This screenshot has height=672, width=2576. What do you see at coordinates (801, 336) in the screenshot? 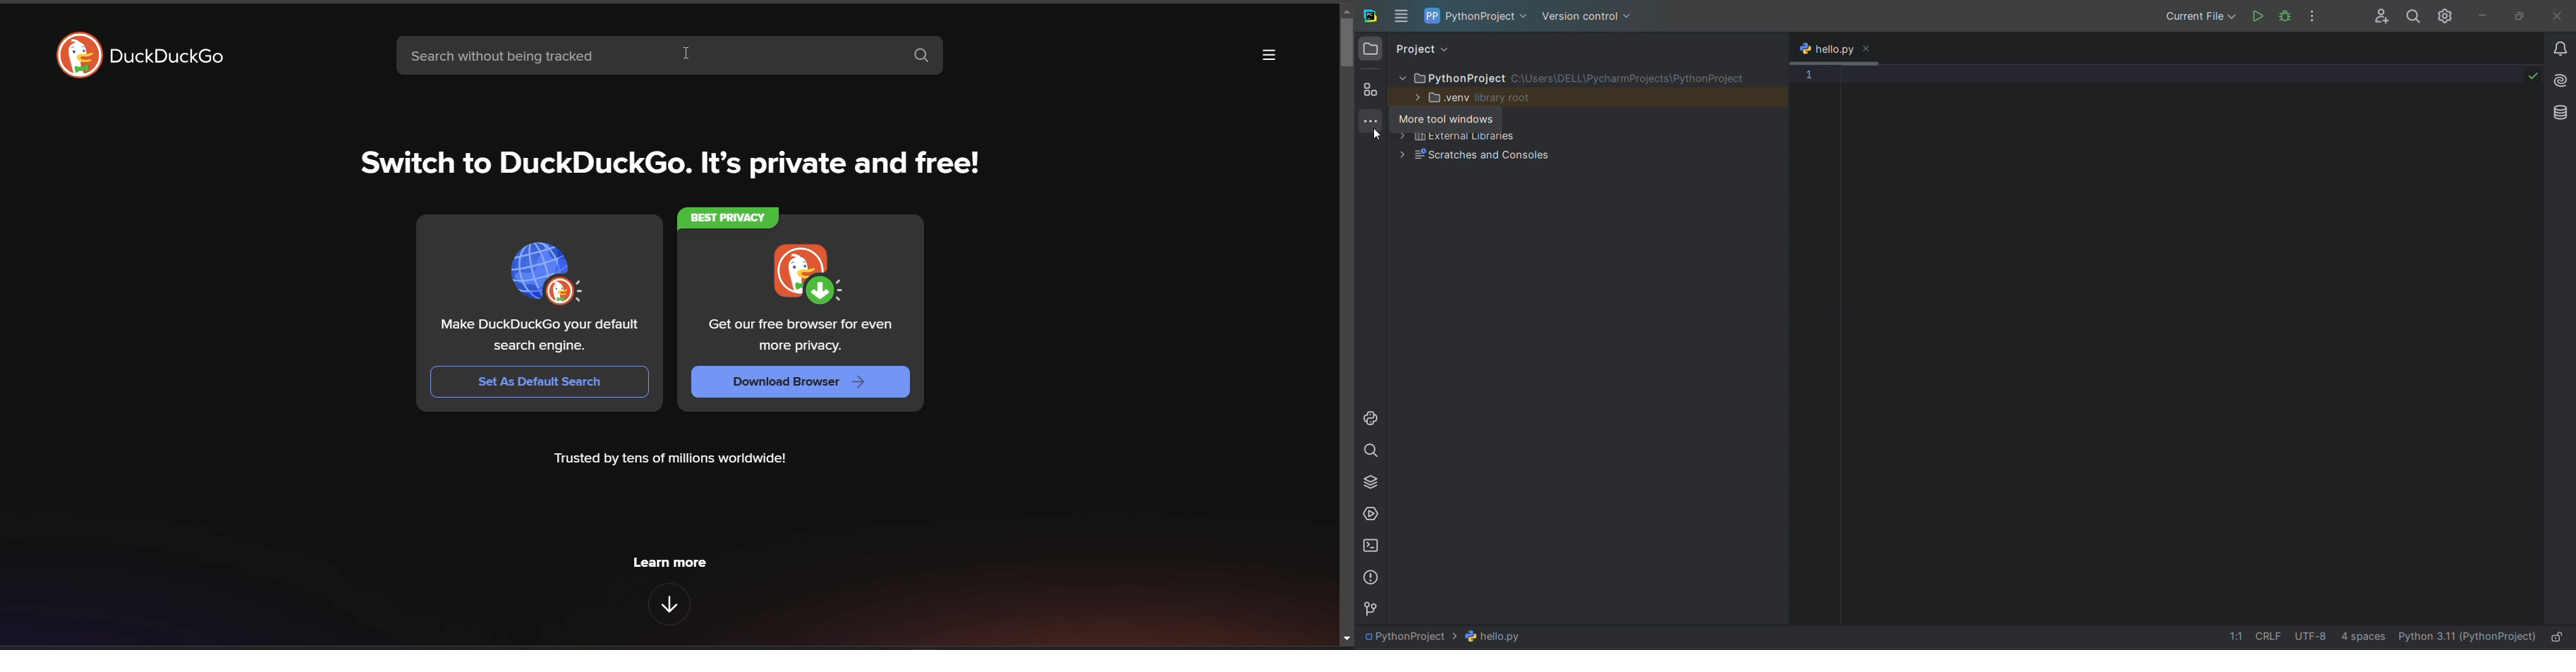
I see `text` at bounding box center [801, 336].